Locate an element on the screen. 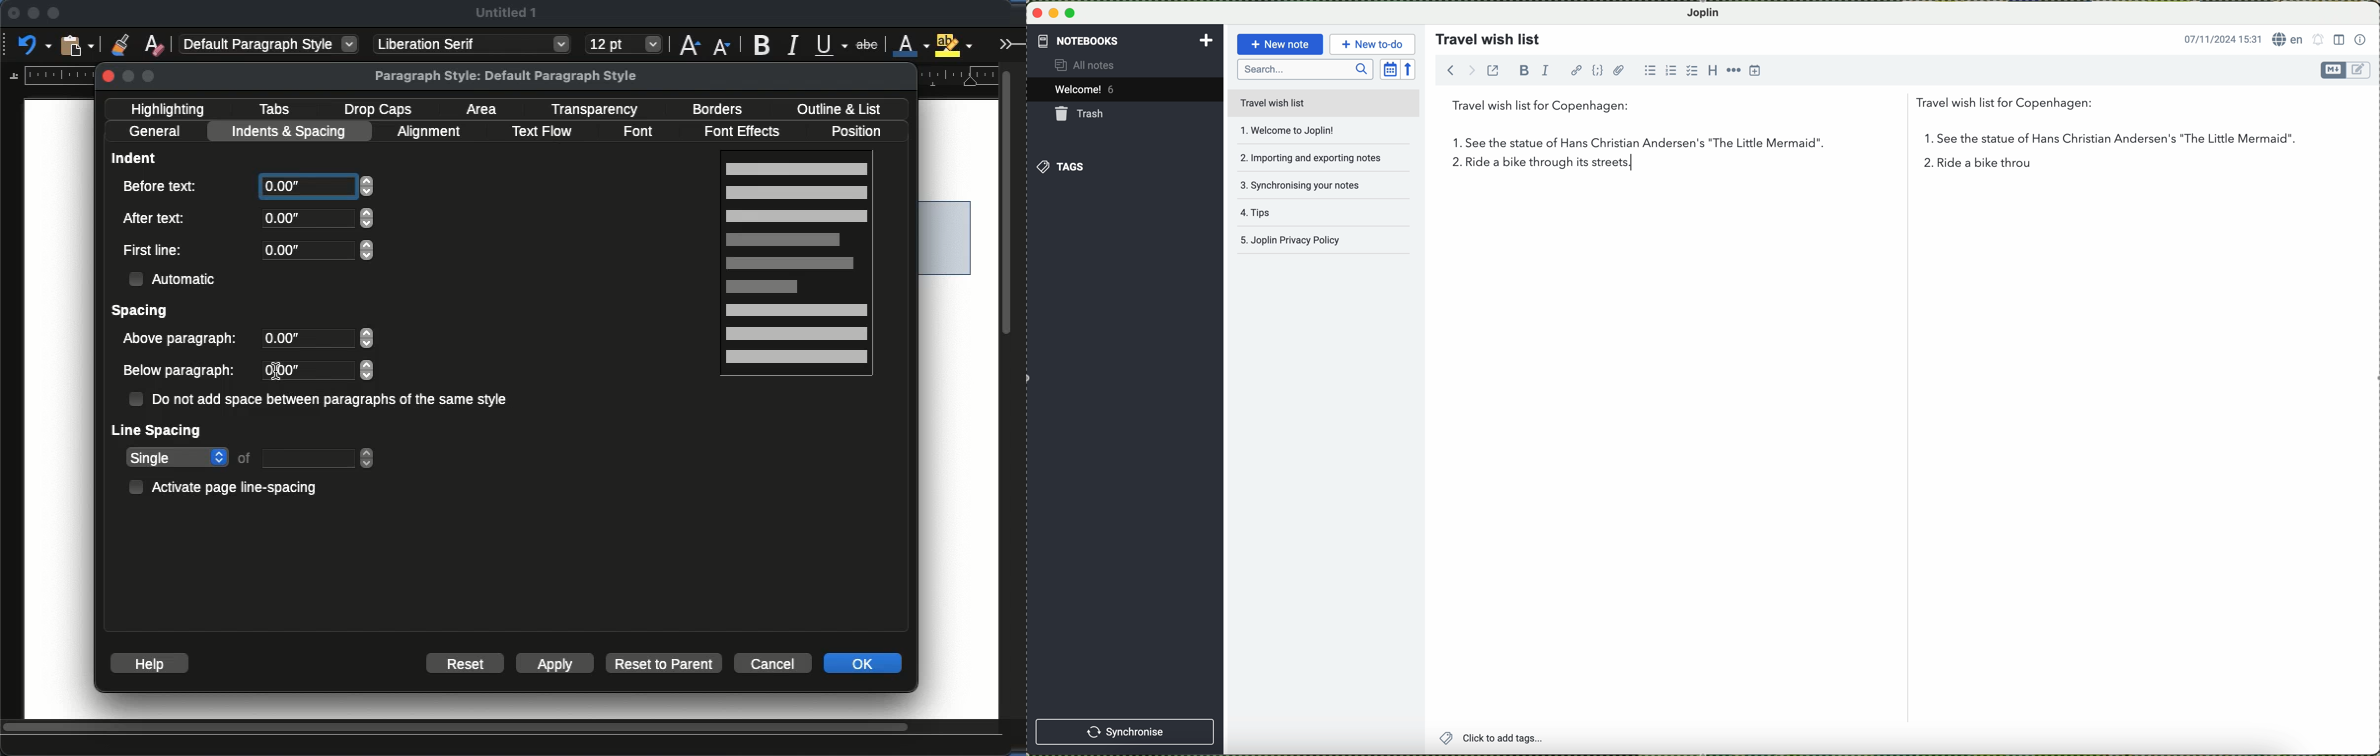 Image resolution: width=2380 pixels, height=756 pixels. font is located at coordinates (642, 132).